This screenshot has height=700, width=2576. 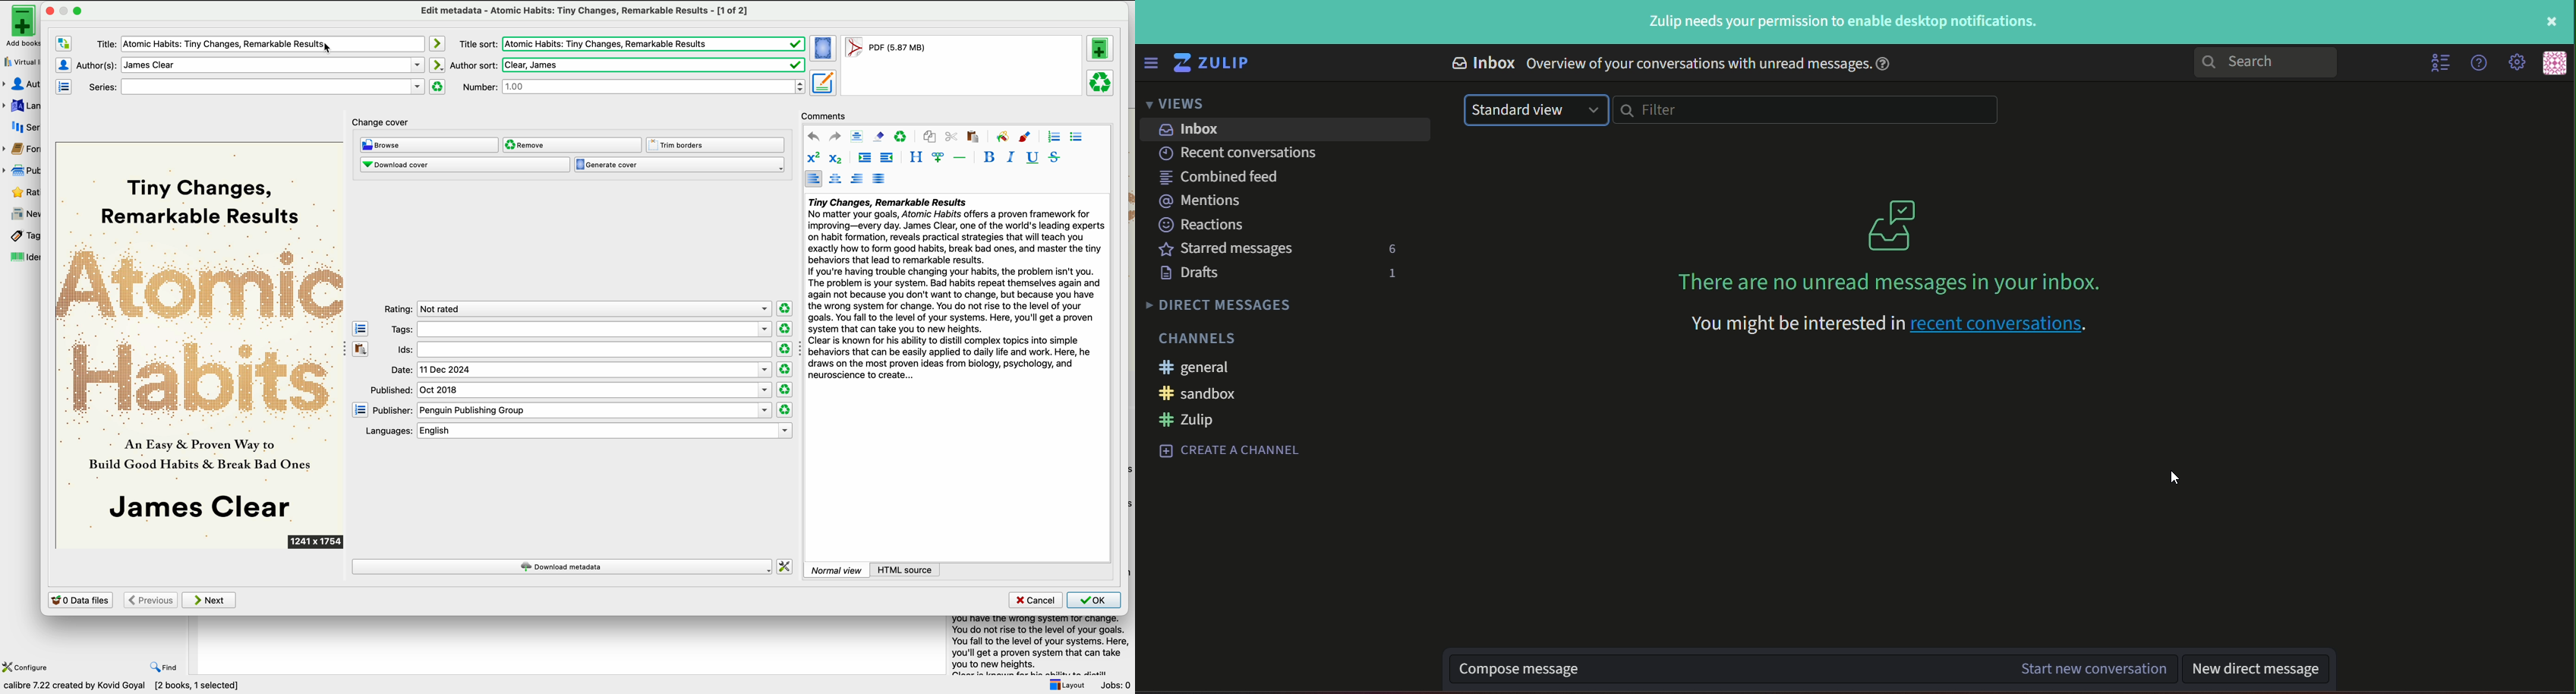 What do you see at coordinates (572, 411) in the screenshot?
I see `publisher` at bounding box center [572, 411].